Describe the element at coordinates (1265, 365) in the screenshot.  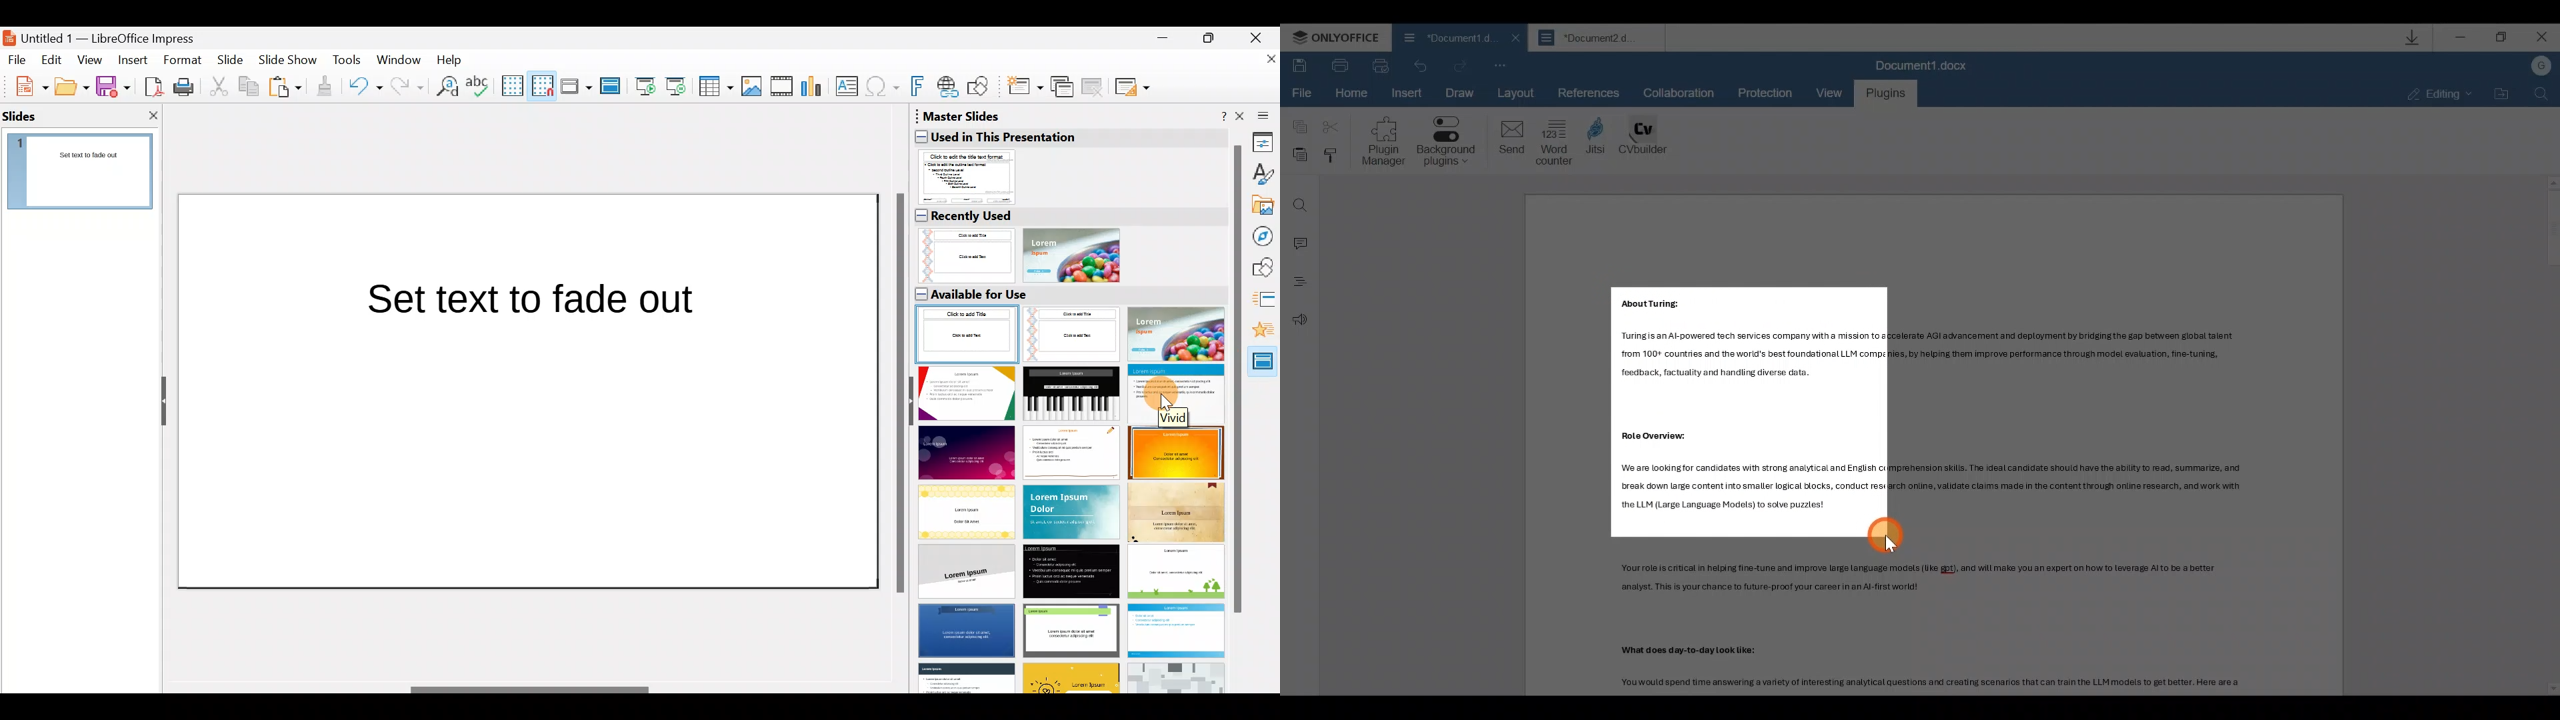
I see `Master slides` at that location.